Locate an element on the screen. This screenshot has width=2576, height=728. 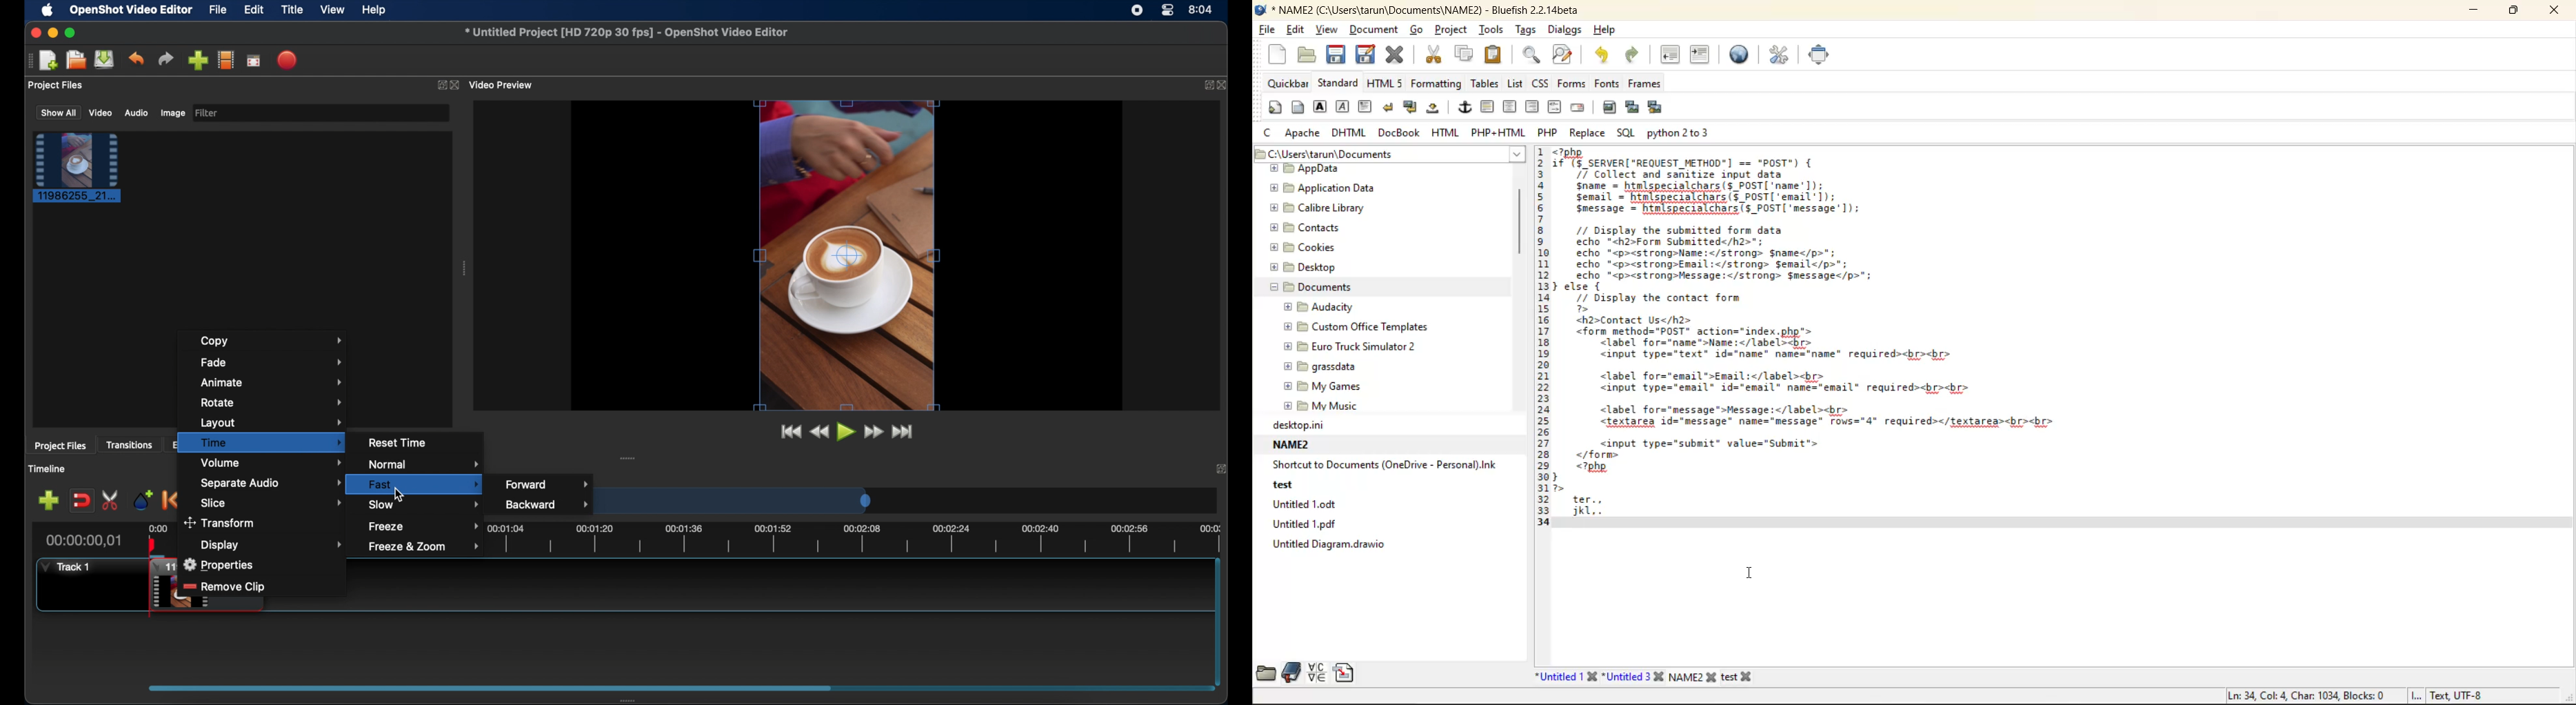
Untitled 3 is located at coordinates (1635, 676).